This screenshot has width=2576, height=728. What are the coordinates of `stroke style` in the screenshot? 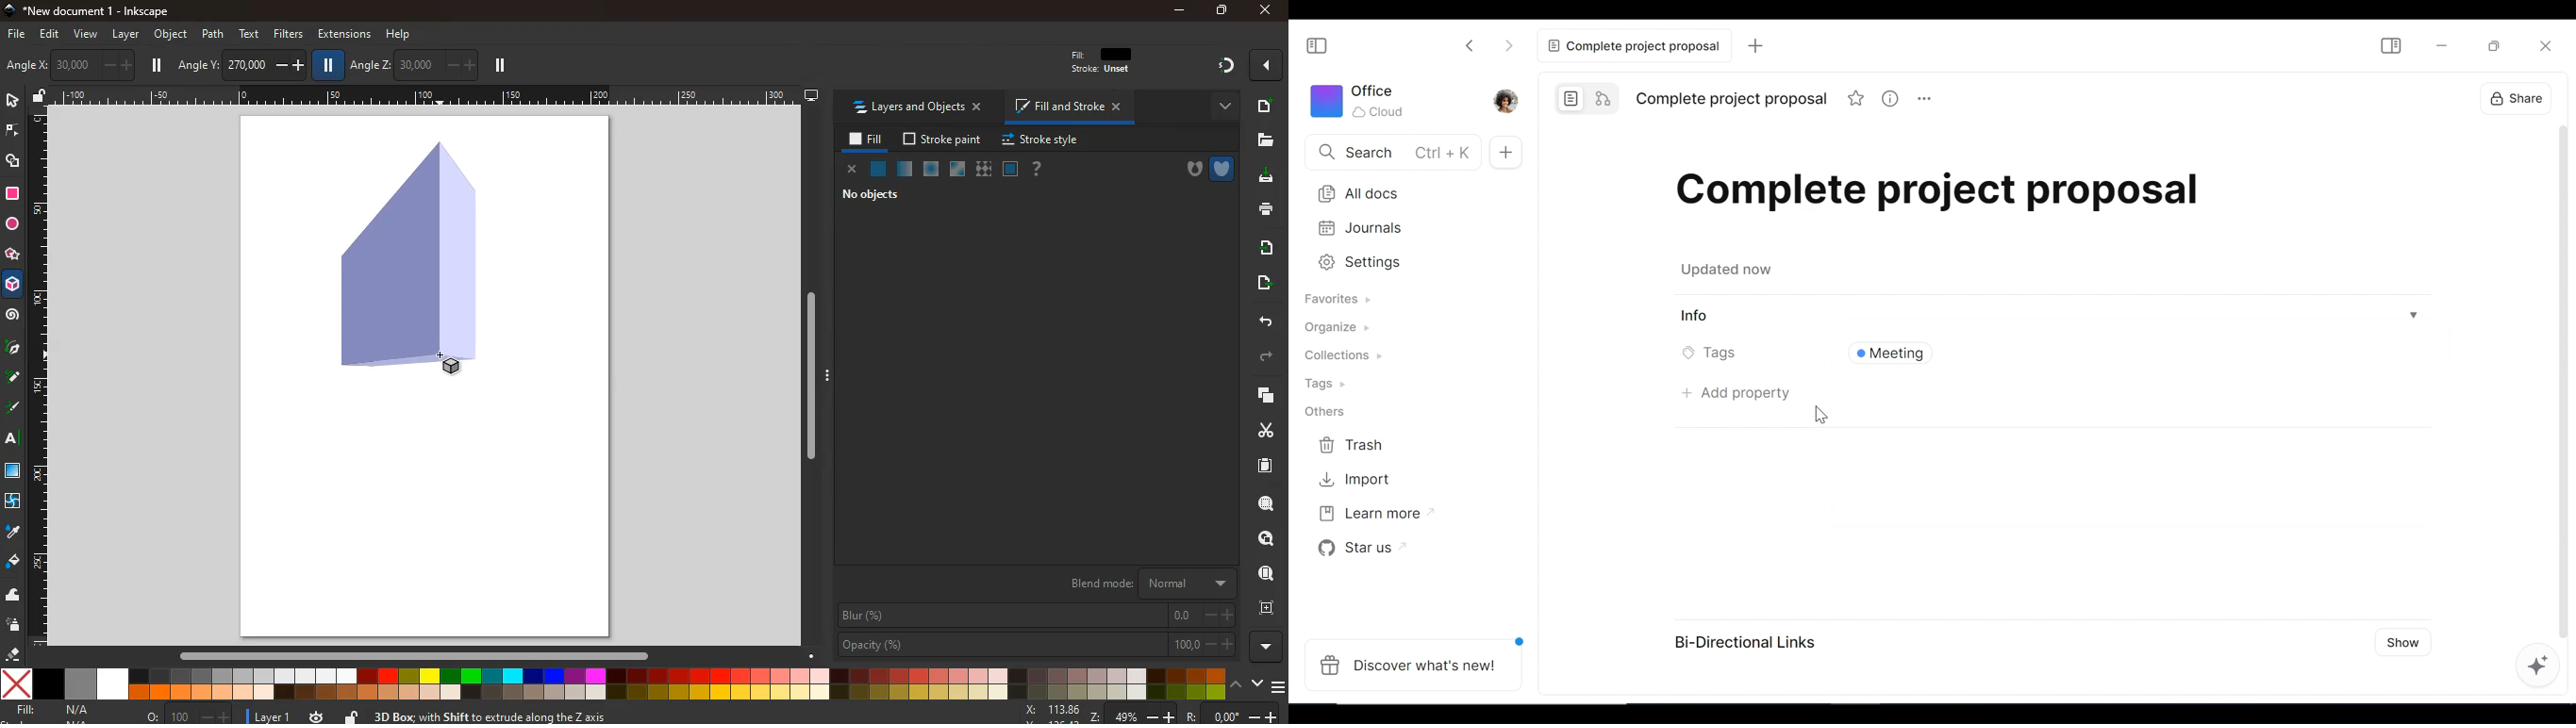 It's located at (1038, 140).